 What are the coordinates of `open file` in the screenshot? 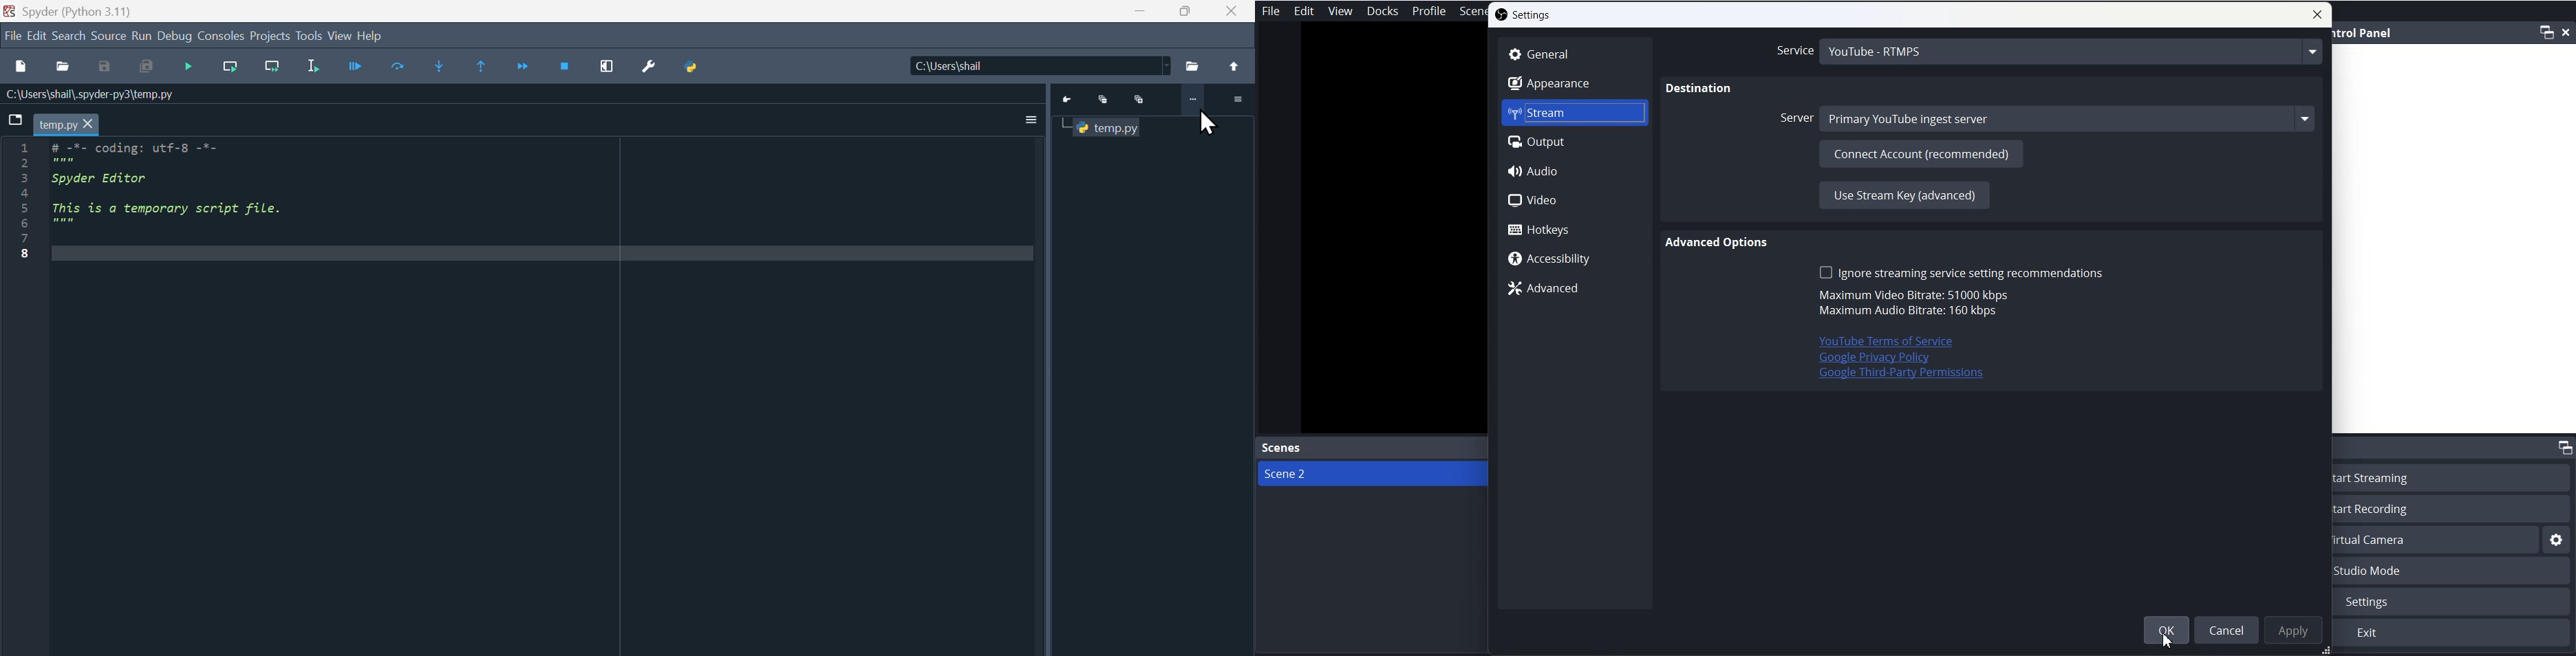 It's located at (63, 67).